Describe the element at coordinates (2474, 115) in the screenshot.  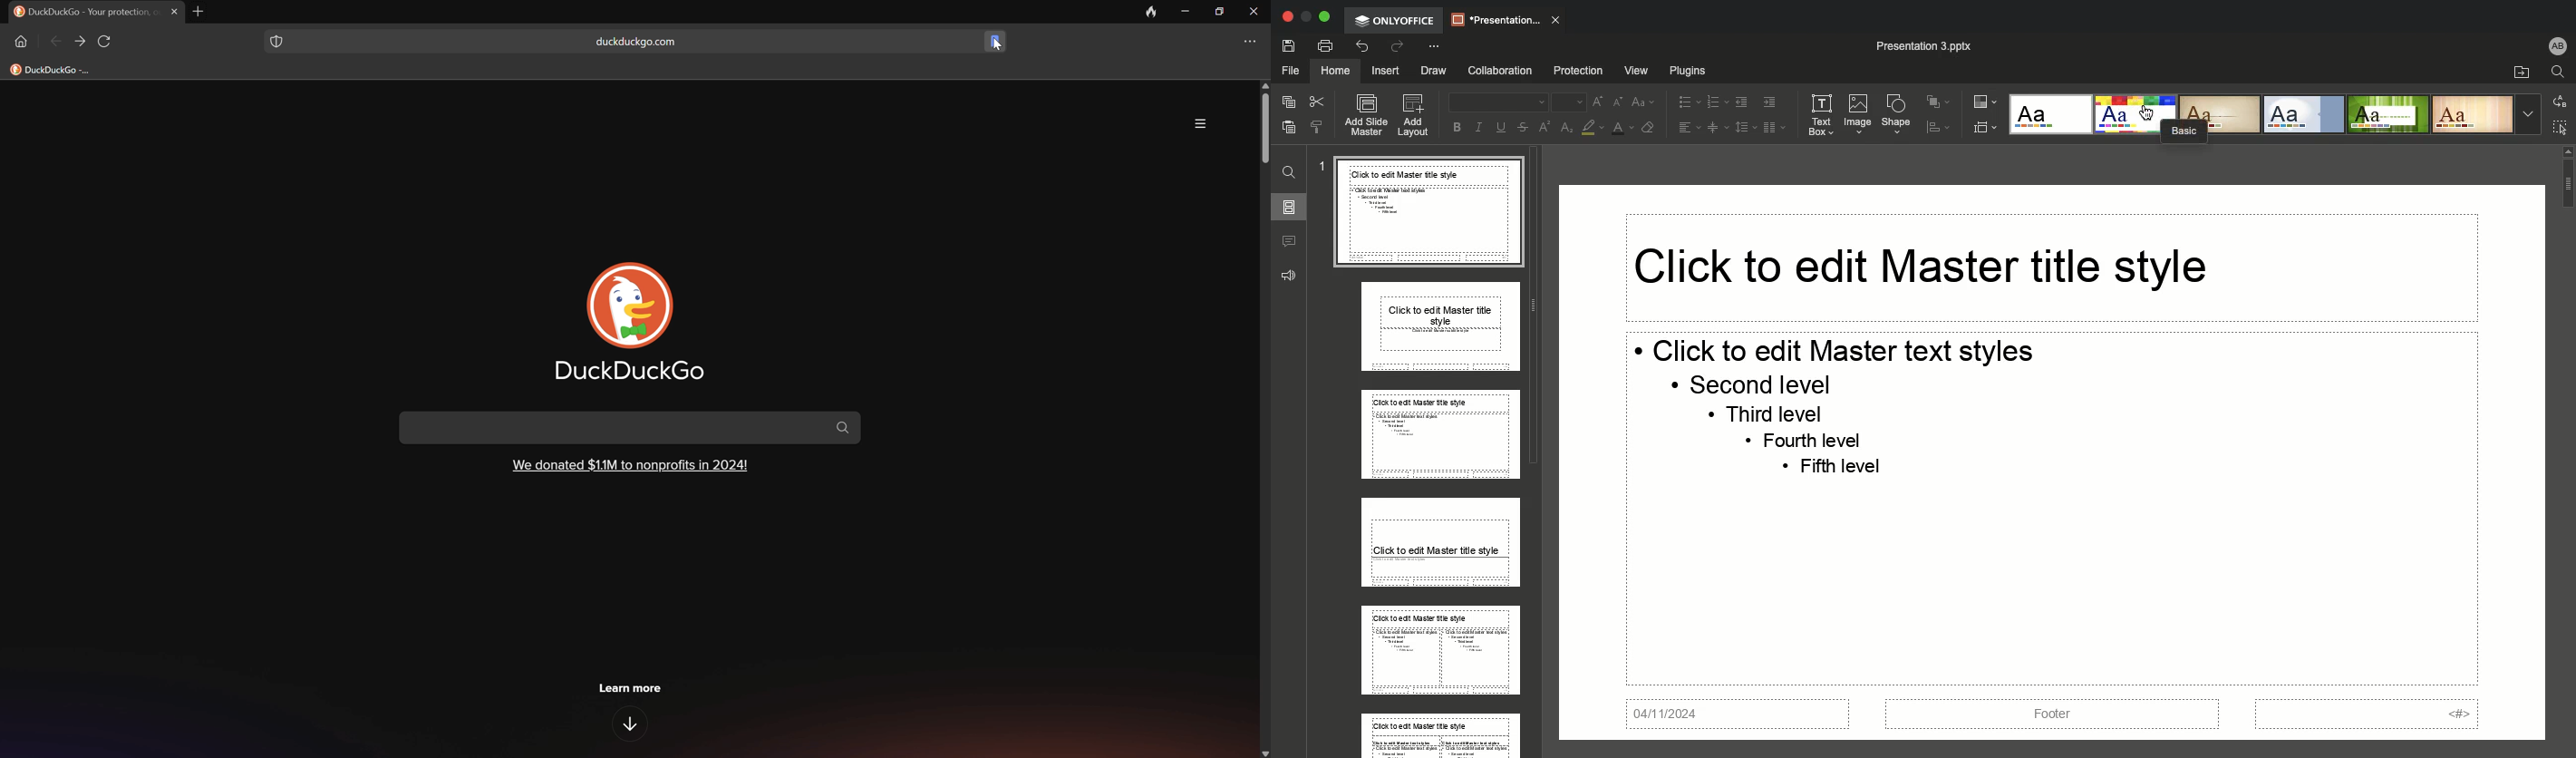
I see `Lines style` at that location.